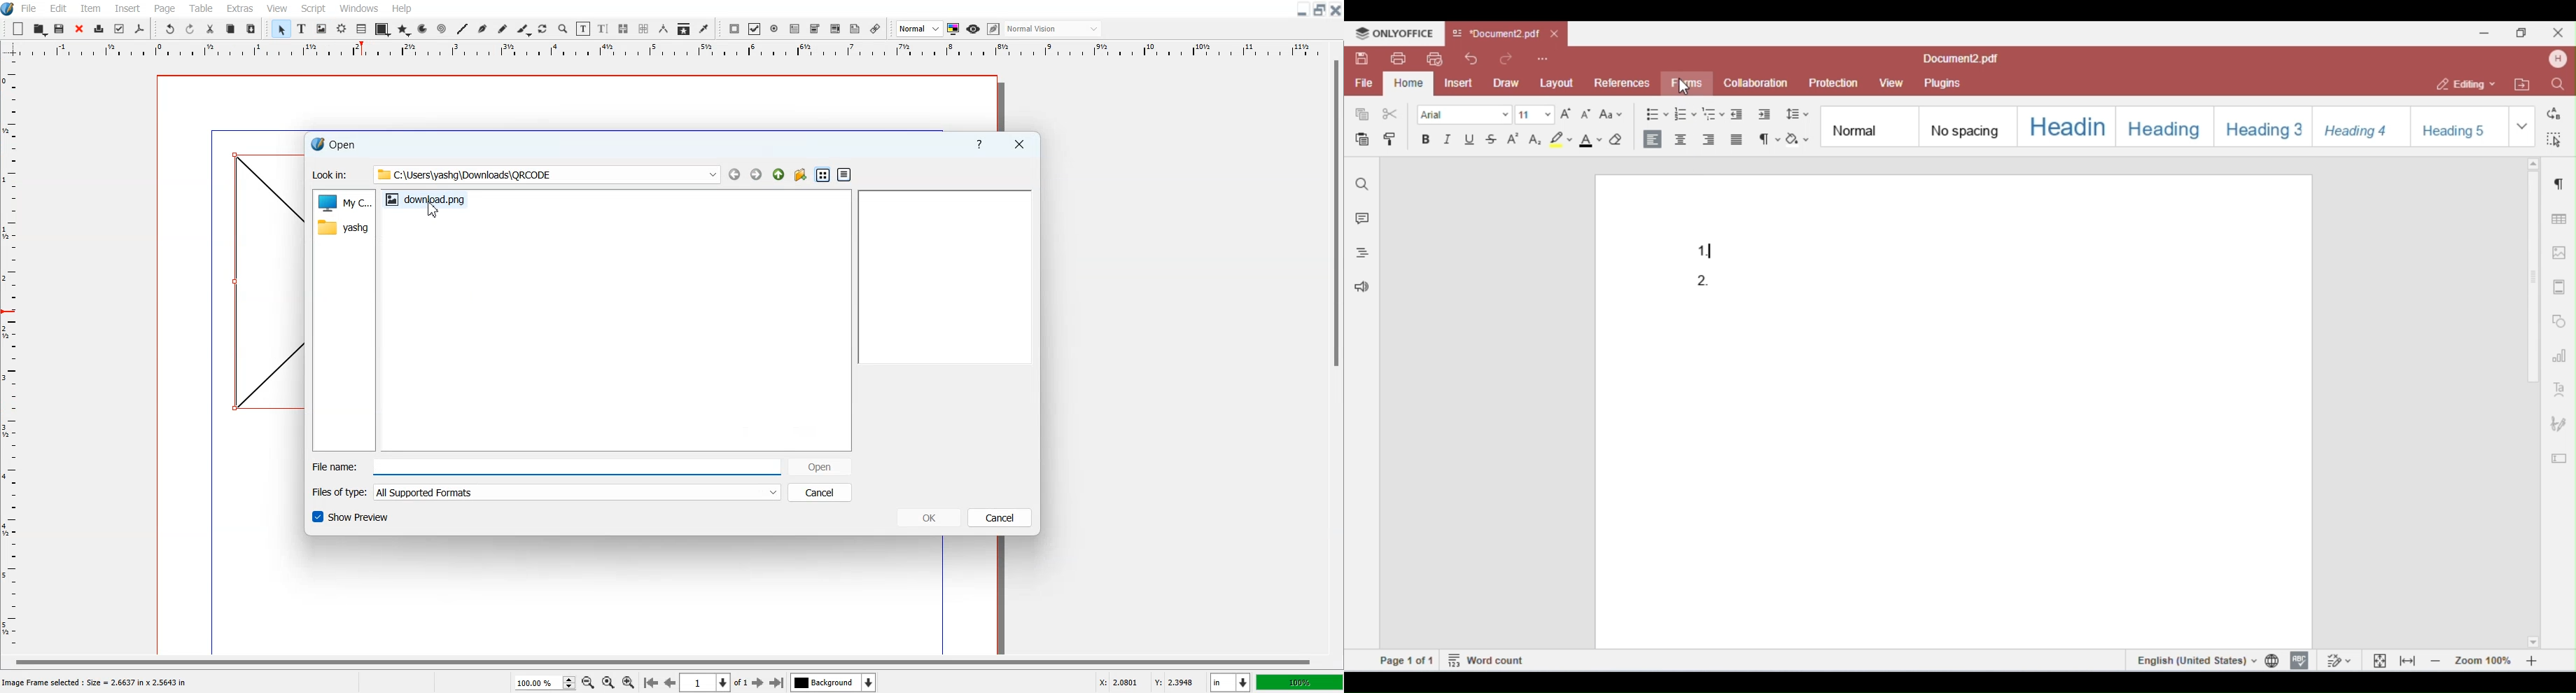  I want to click on “1 C:\Users\yashg\Downloads\QRCODE, so click(465, 174).